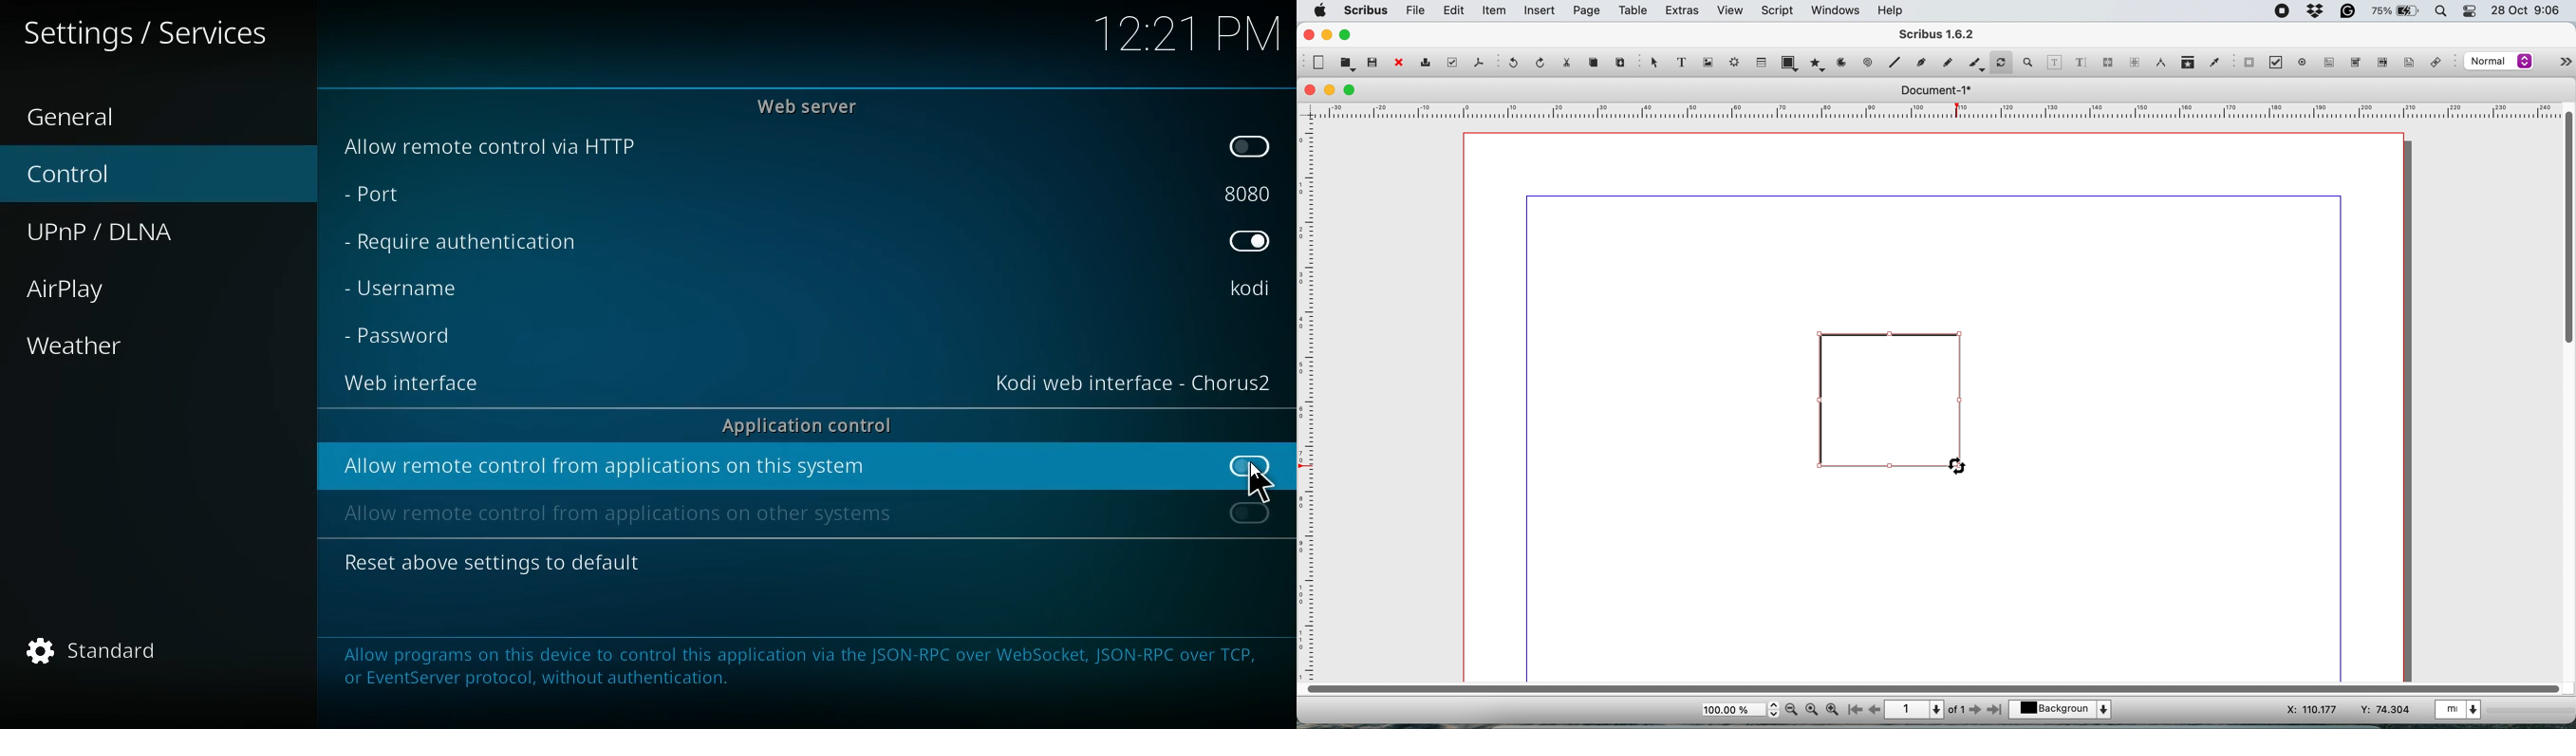 The image size is (2576, 756). Describe the element at coordinates (2249, 64) in the screenshot. I see `pdf push button` at that location.